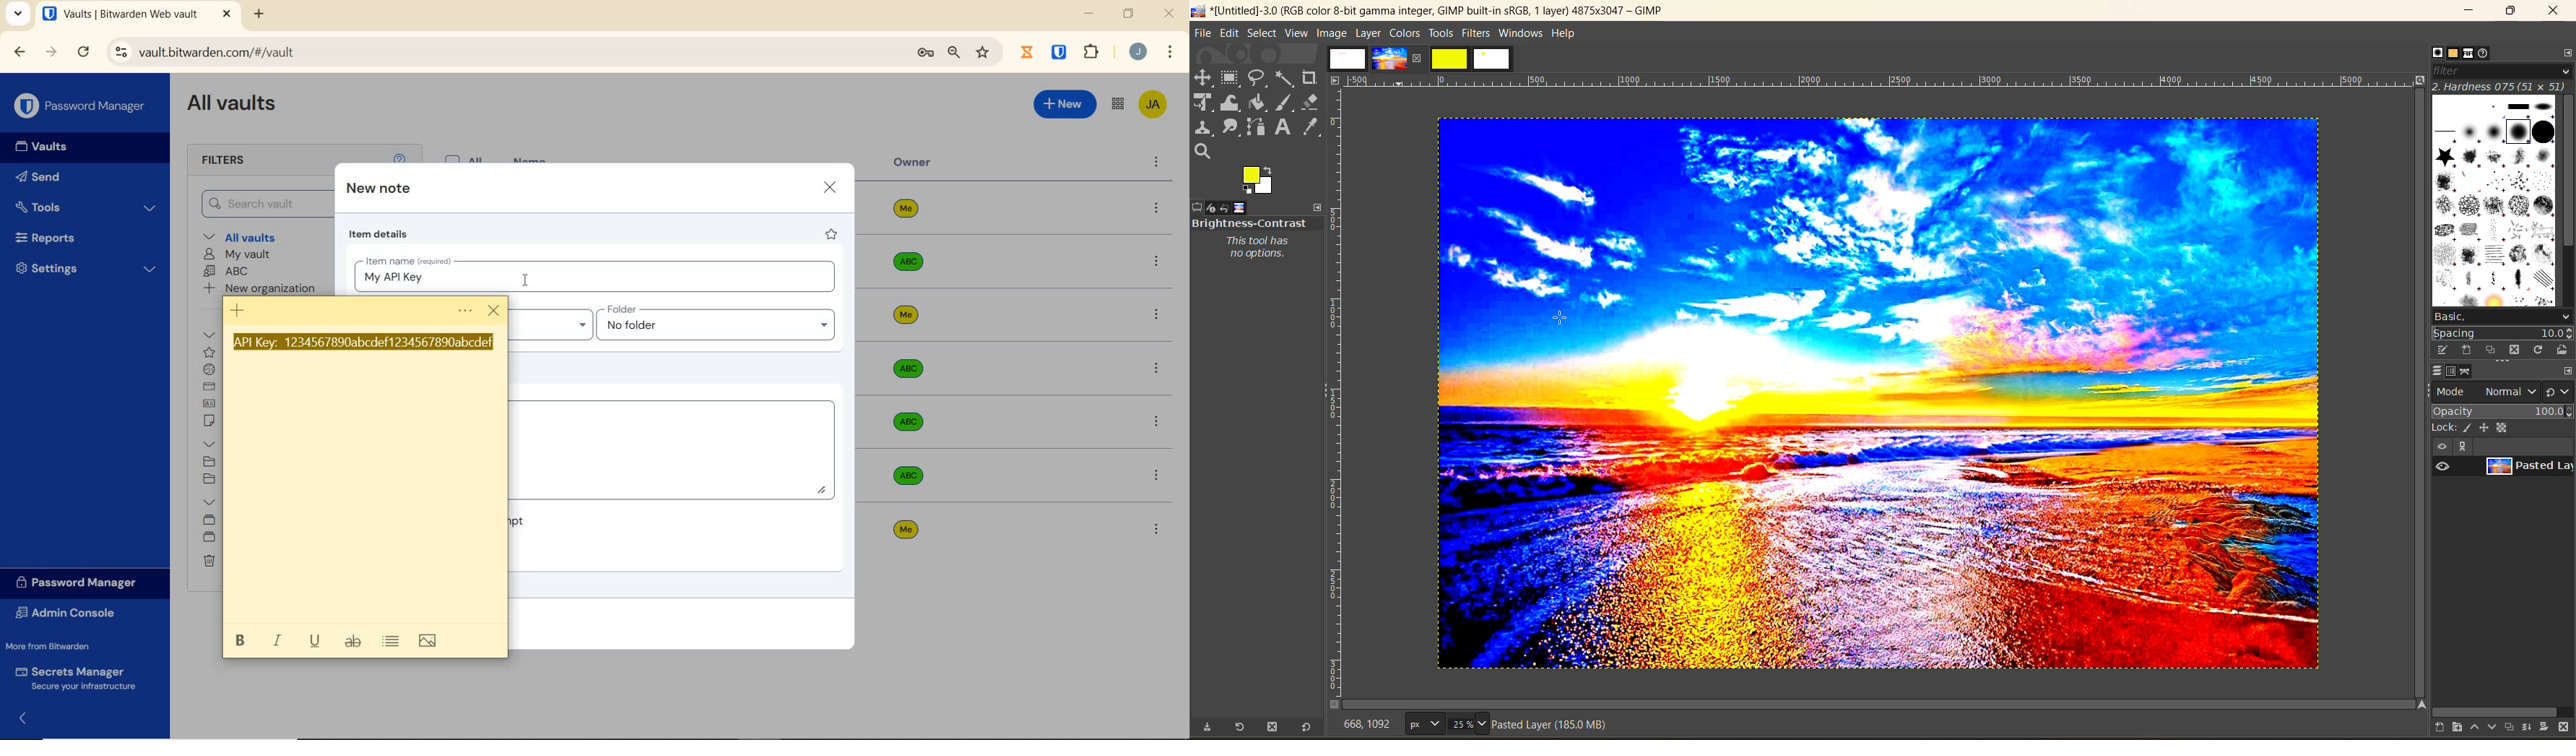 This screenshot has height=756, width=2576. What do you see at coordinates (1094, 51) in the screenshot?
I see `extensions` at bounding box center [1094, 51].